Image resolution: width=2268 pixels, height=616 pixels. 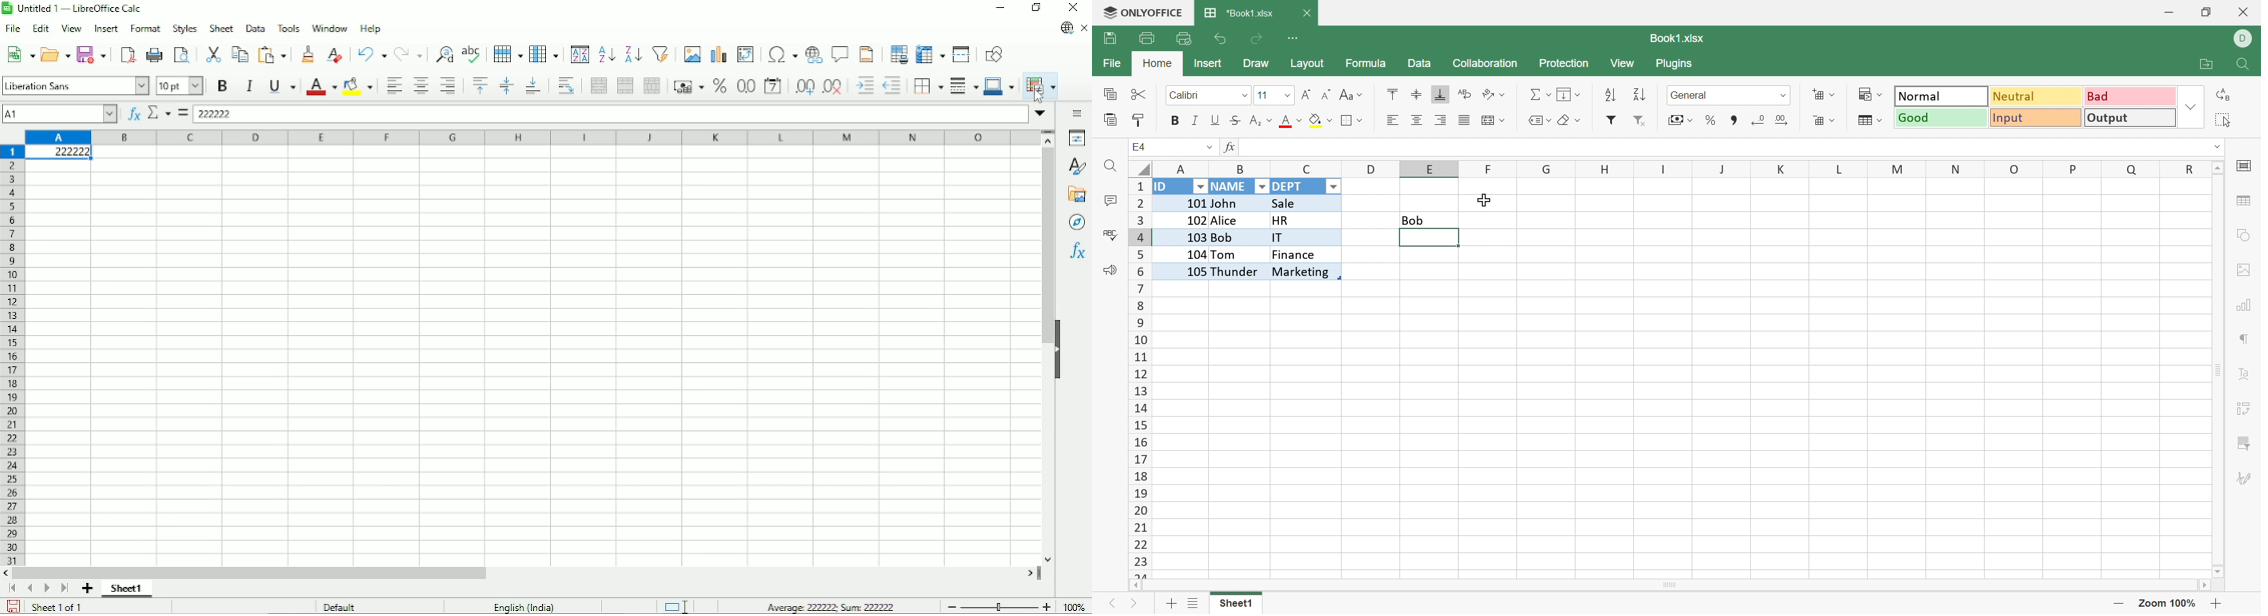 I want to click on Drop Down, so click(x=1198, y=186).